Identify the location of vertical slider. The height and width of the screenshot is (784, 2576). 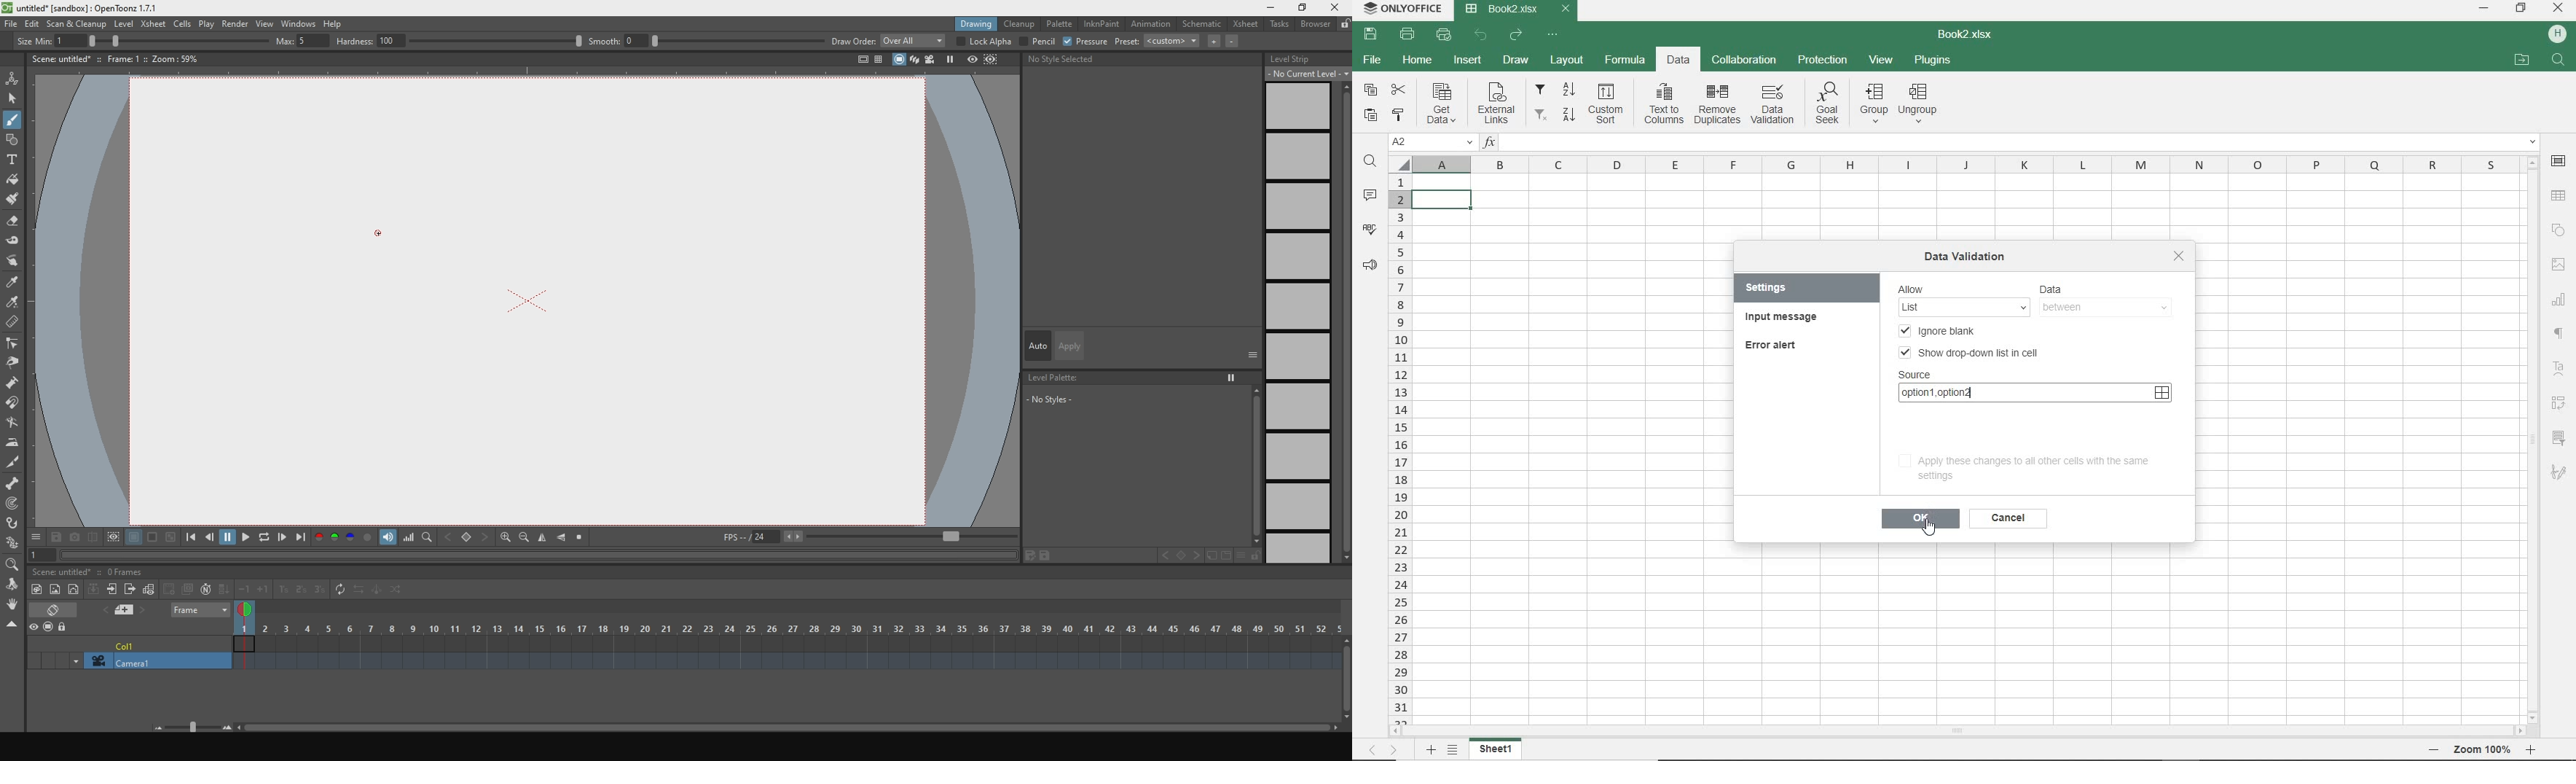
(1343, 322).